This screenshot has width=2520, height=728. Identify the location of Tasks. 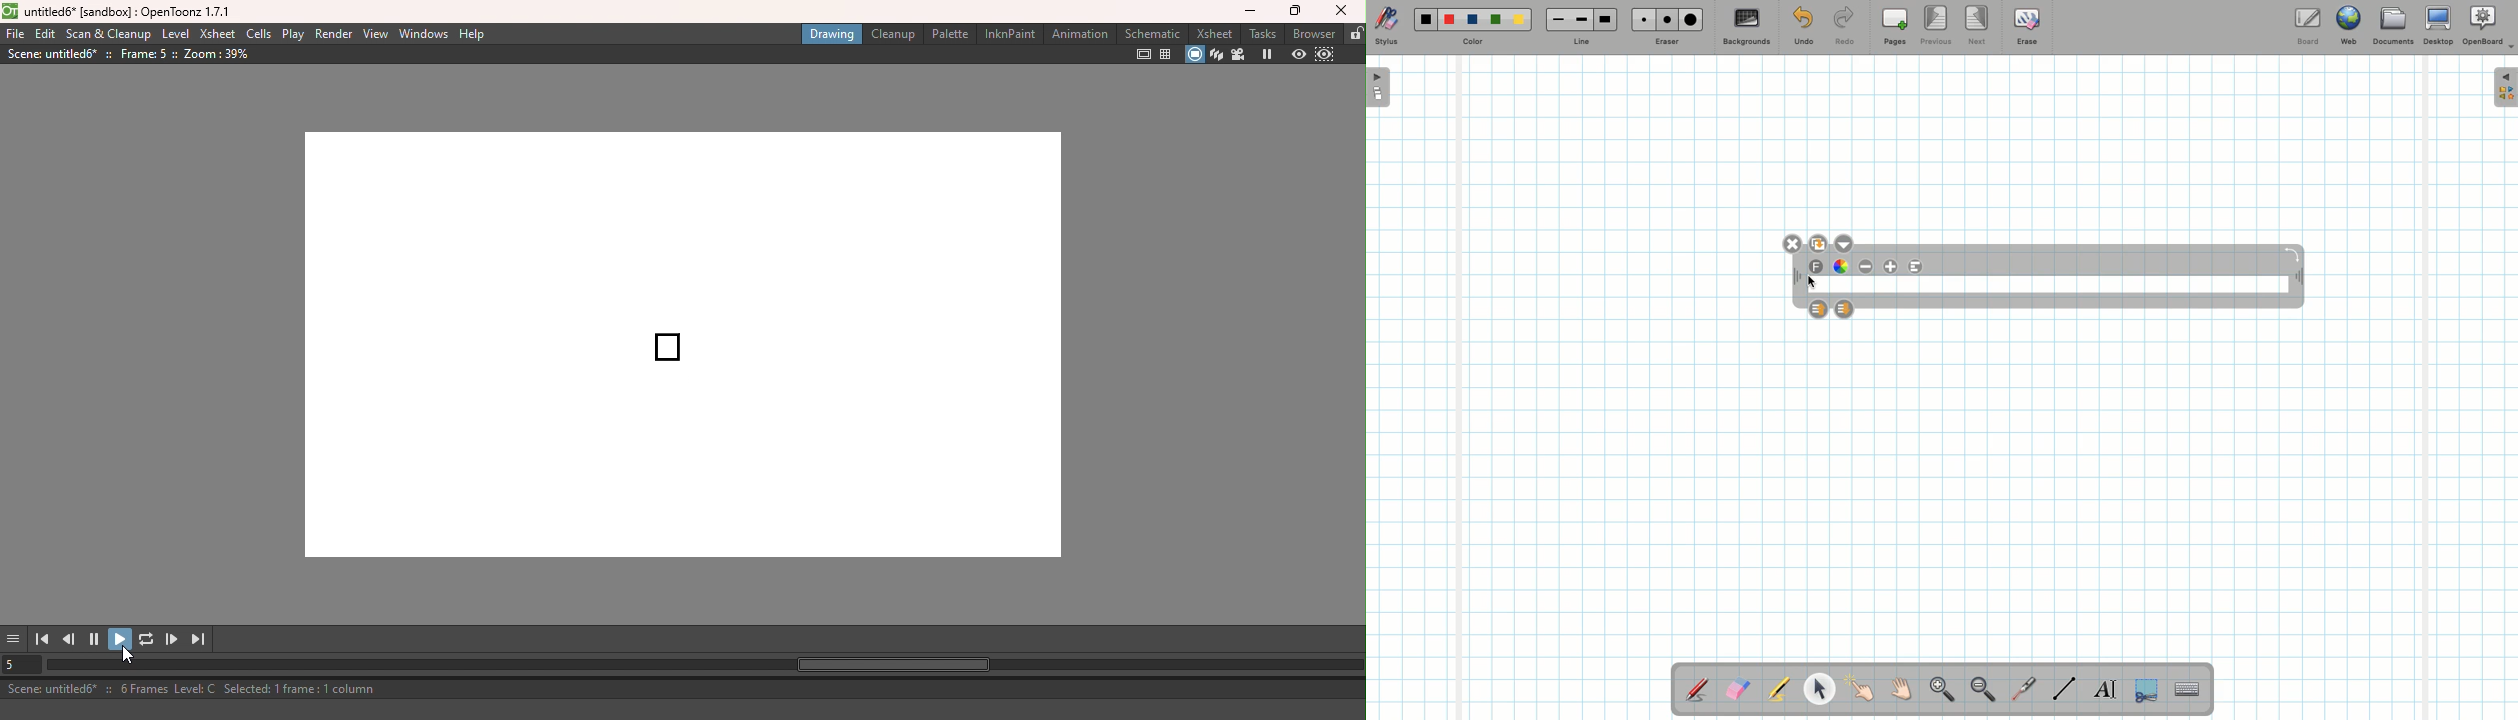
(1260, 34).